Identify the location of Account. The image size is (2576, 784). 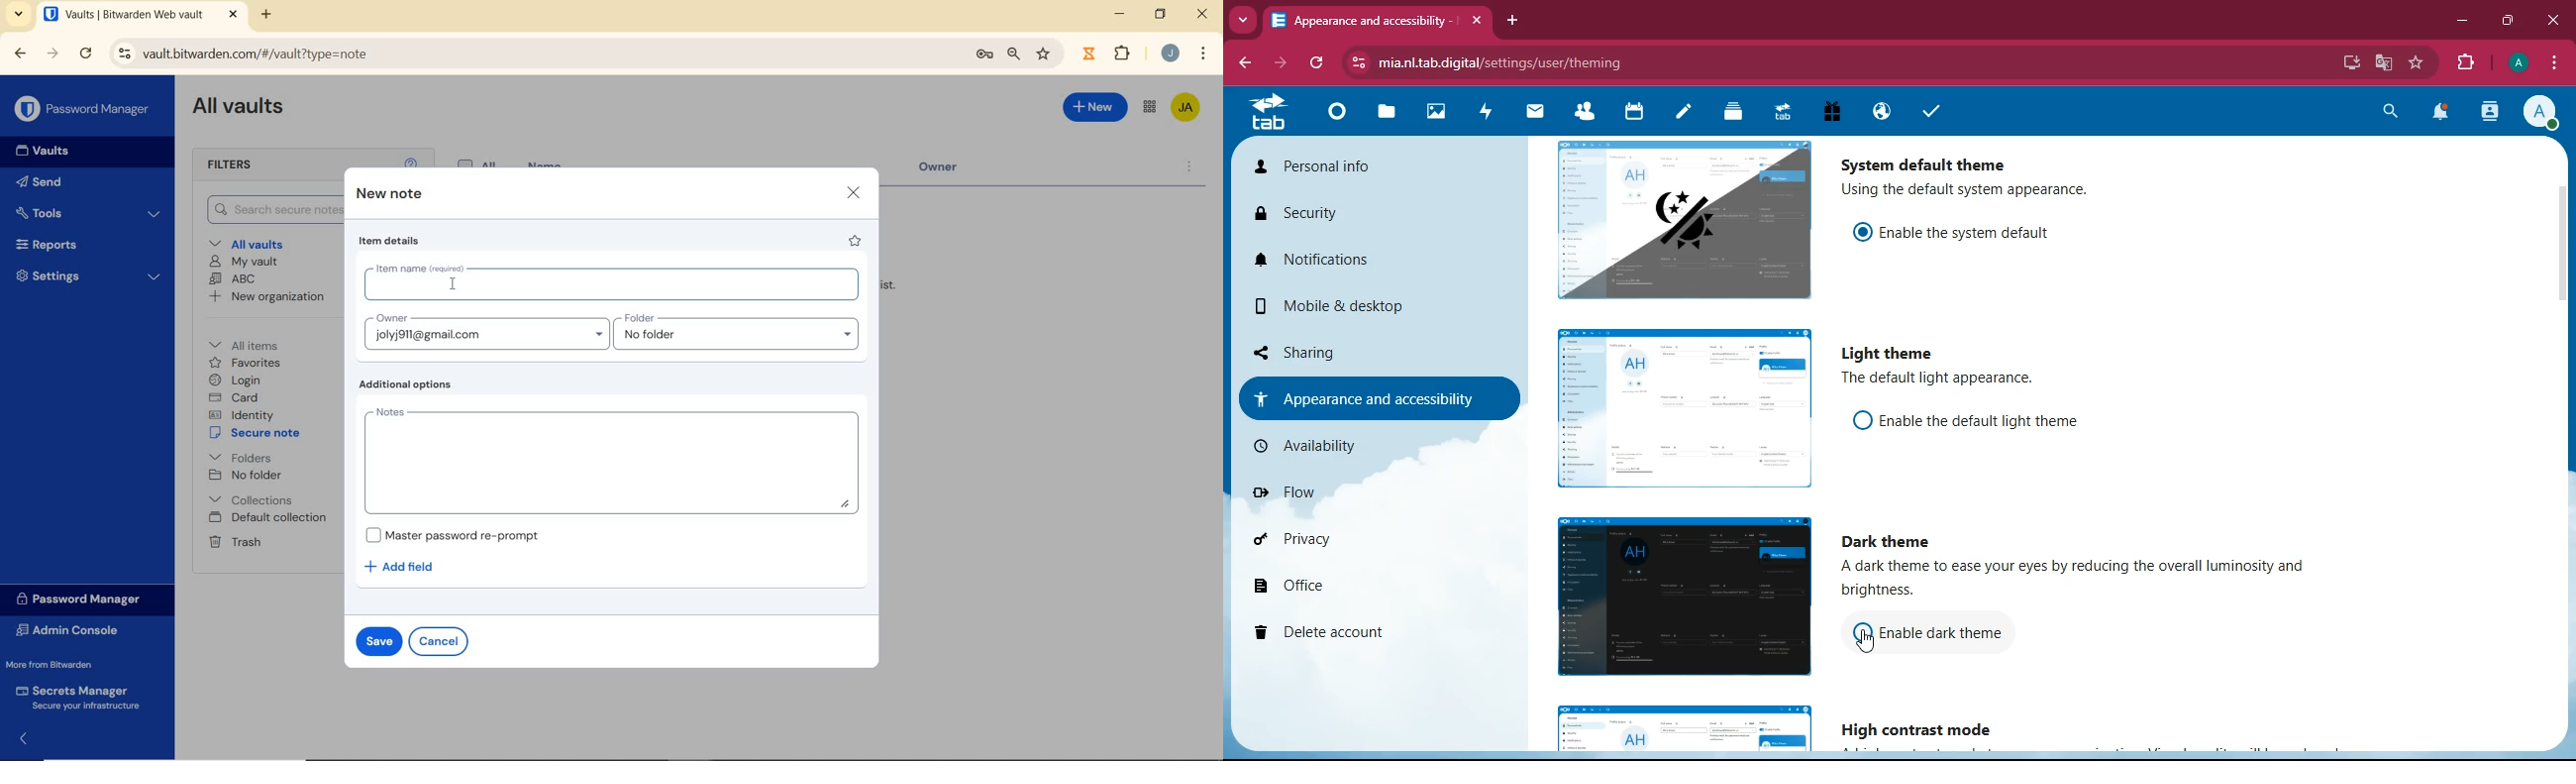
(1170, 52).